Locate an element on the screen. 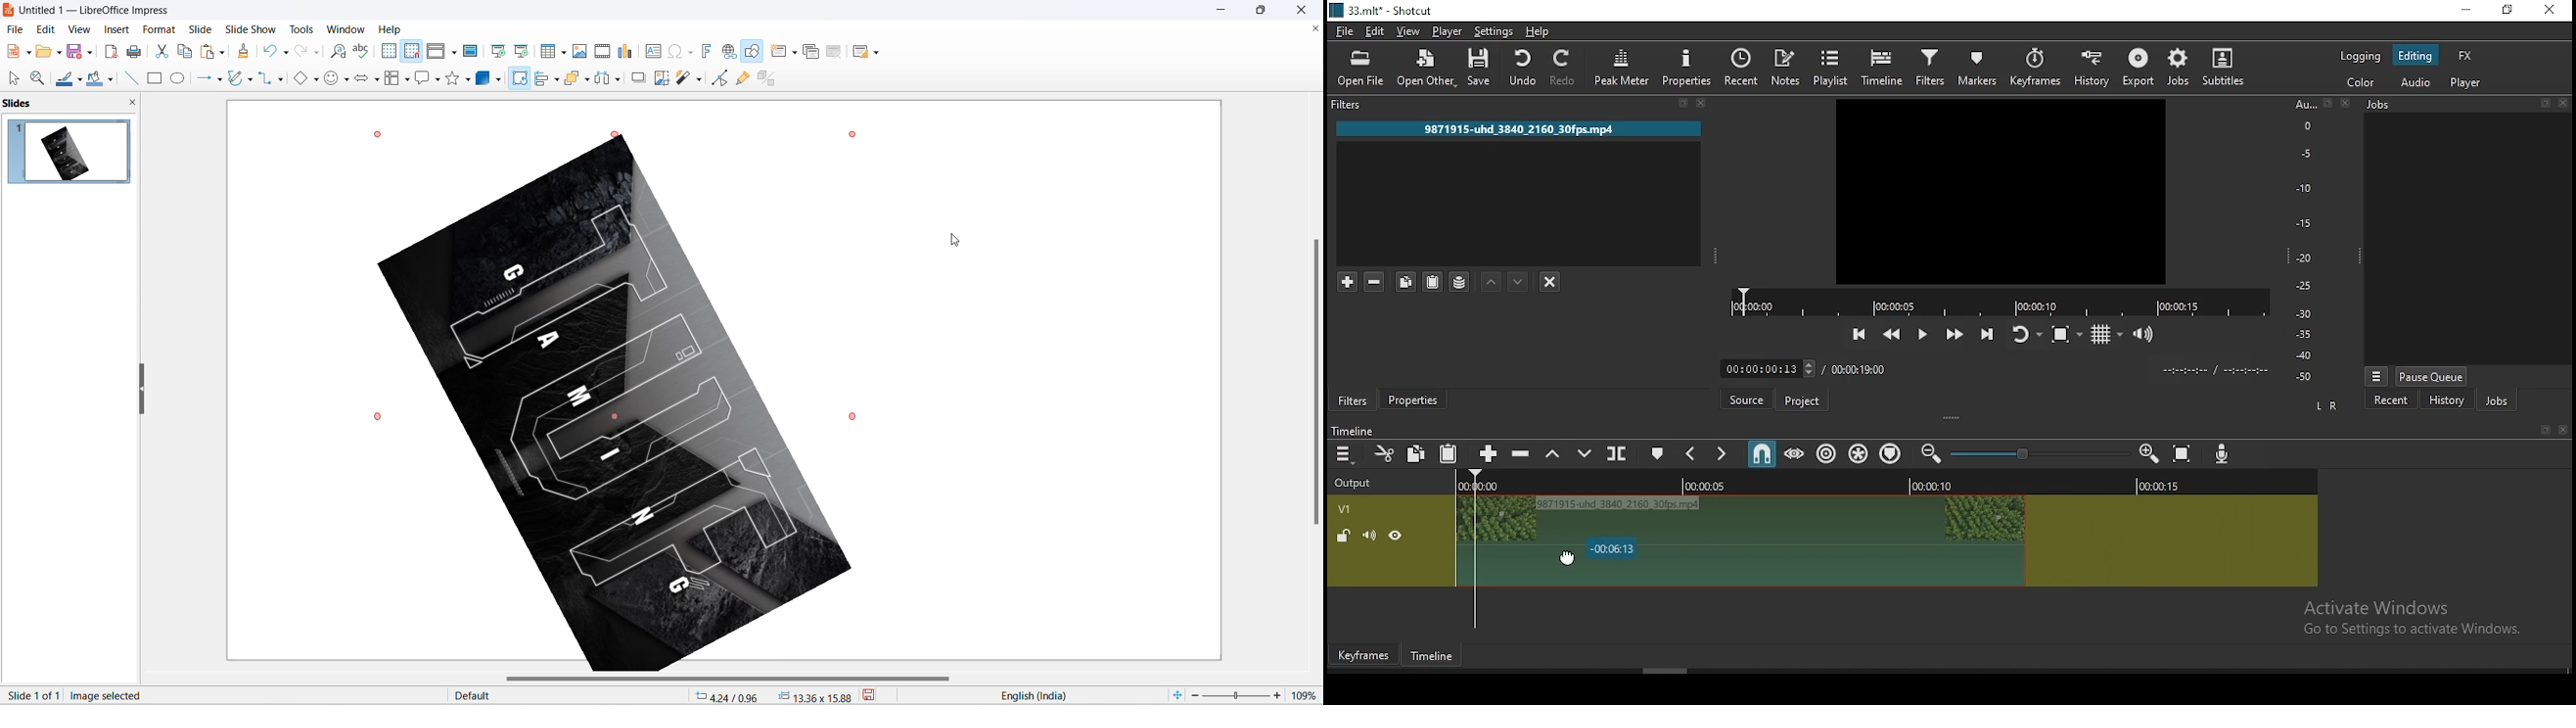  keyframes is located at coordinates (2037, 66).